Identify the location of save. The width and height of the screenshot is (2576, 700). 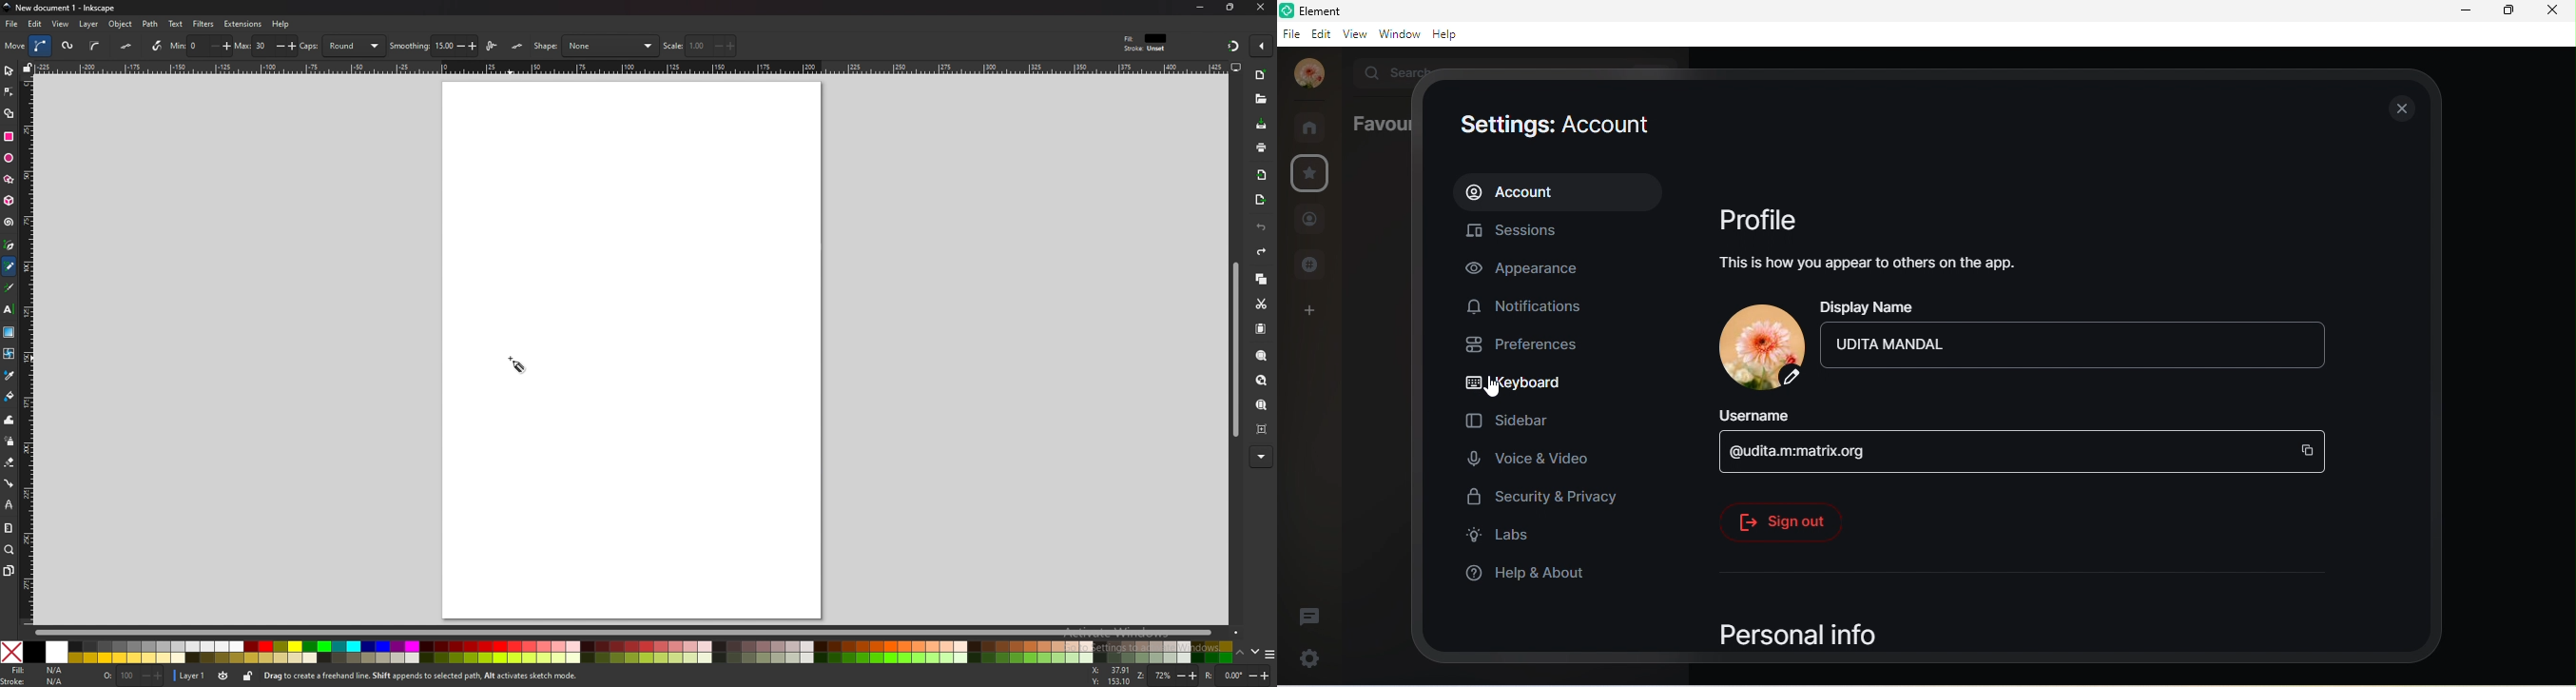
(1262, 125).